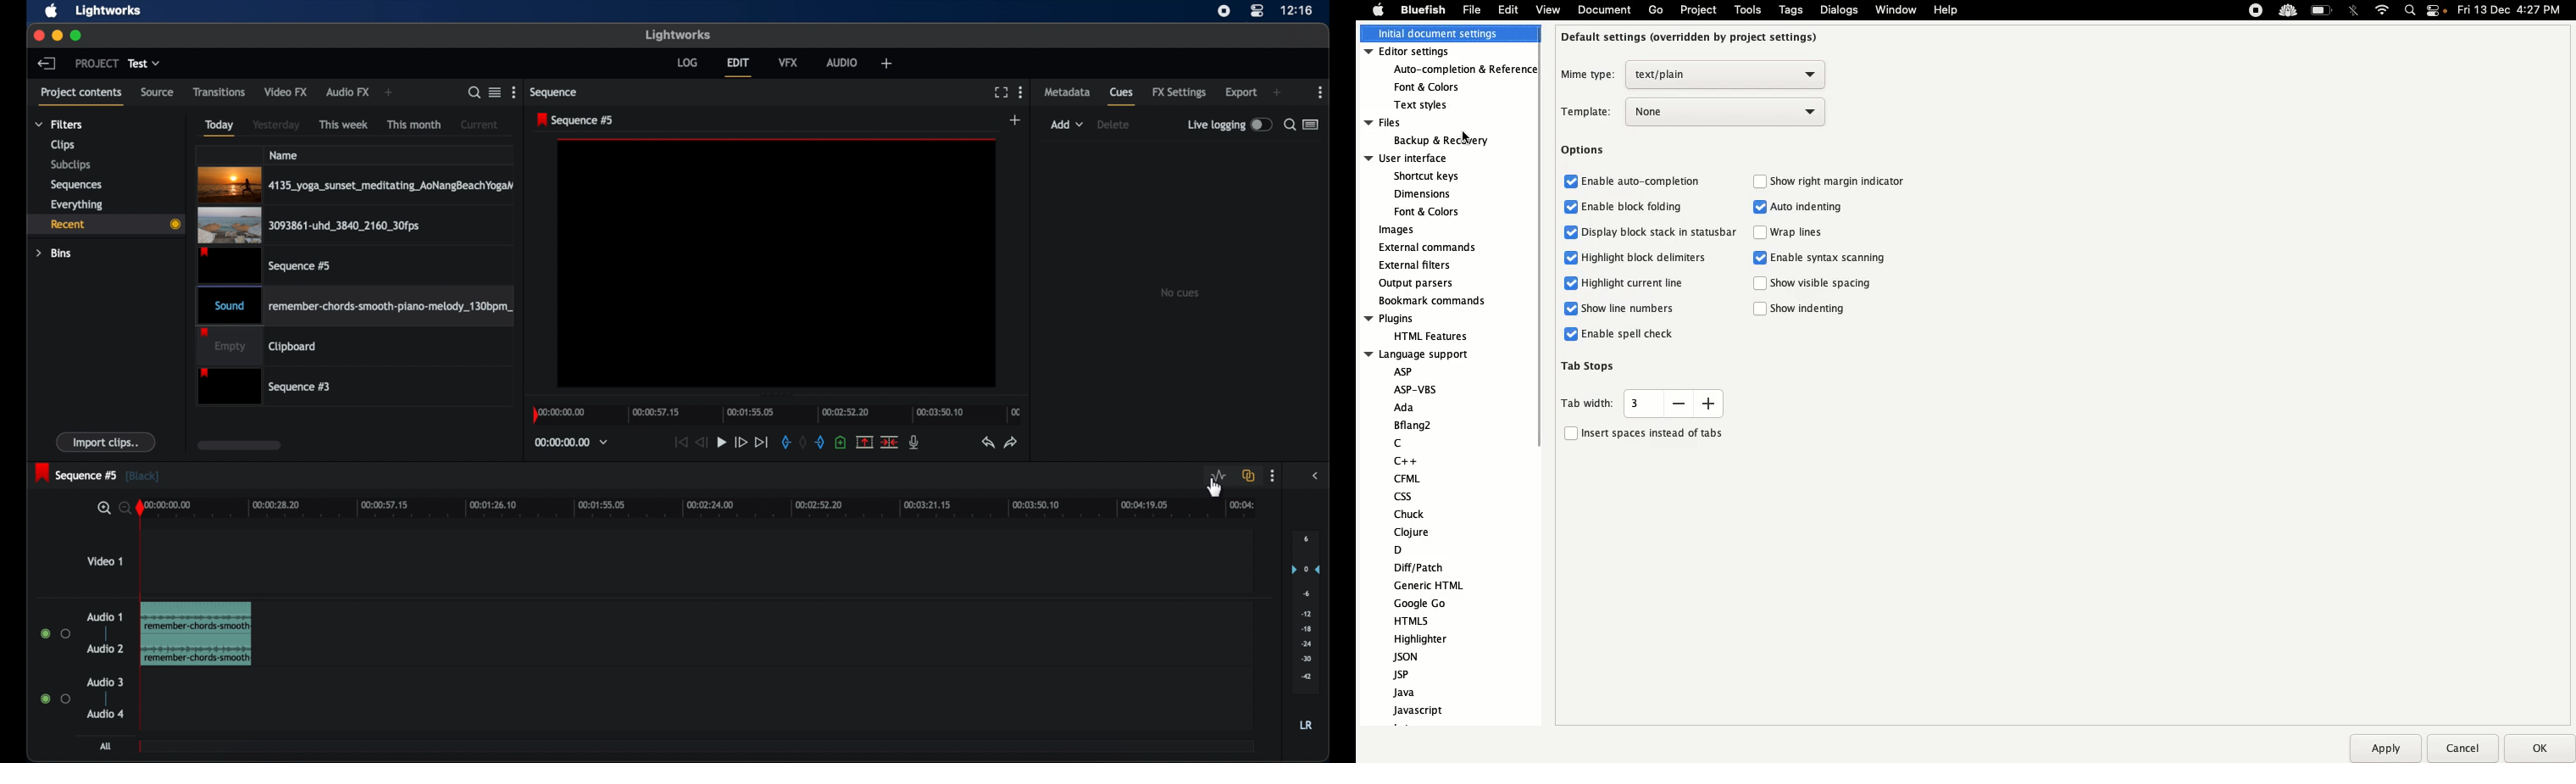 The width and height of the screenshot is (2576, 784). What do you see at coordinates (390, 93) in the screenshot?
I see `add` at bounding box center [390, 93].